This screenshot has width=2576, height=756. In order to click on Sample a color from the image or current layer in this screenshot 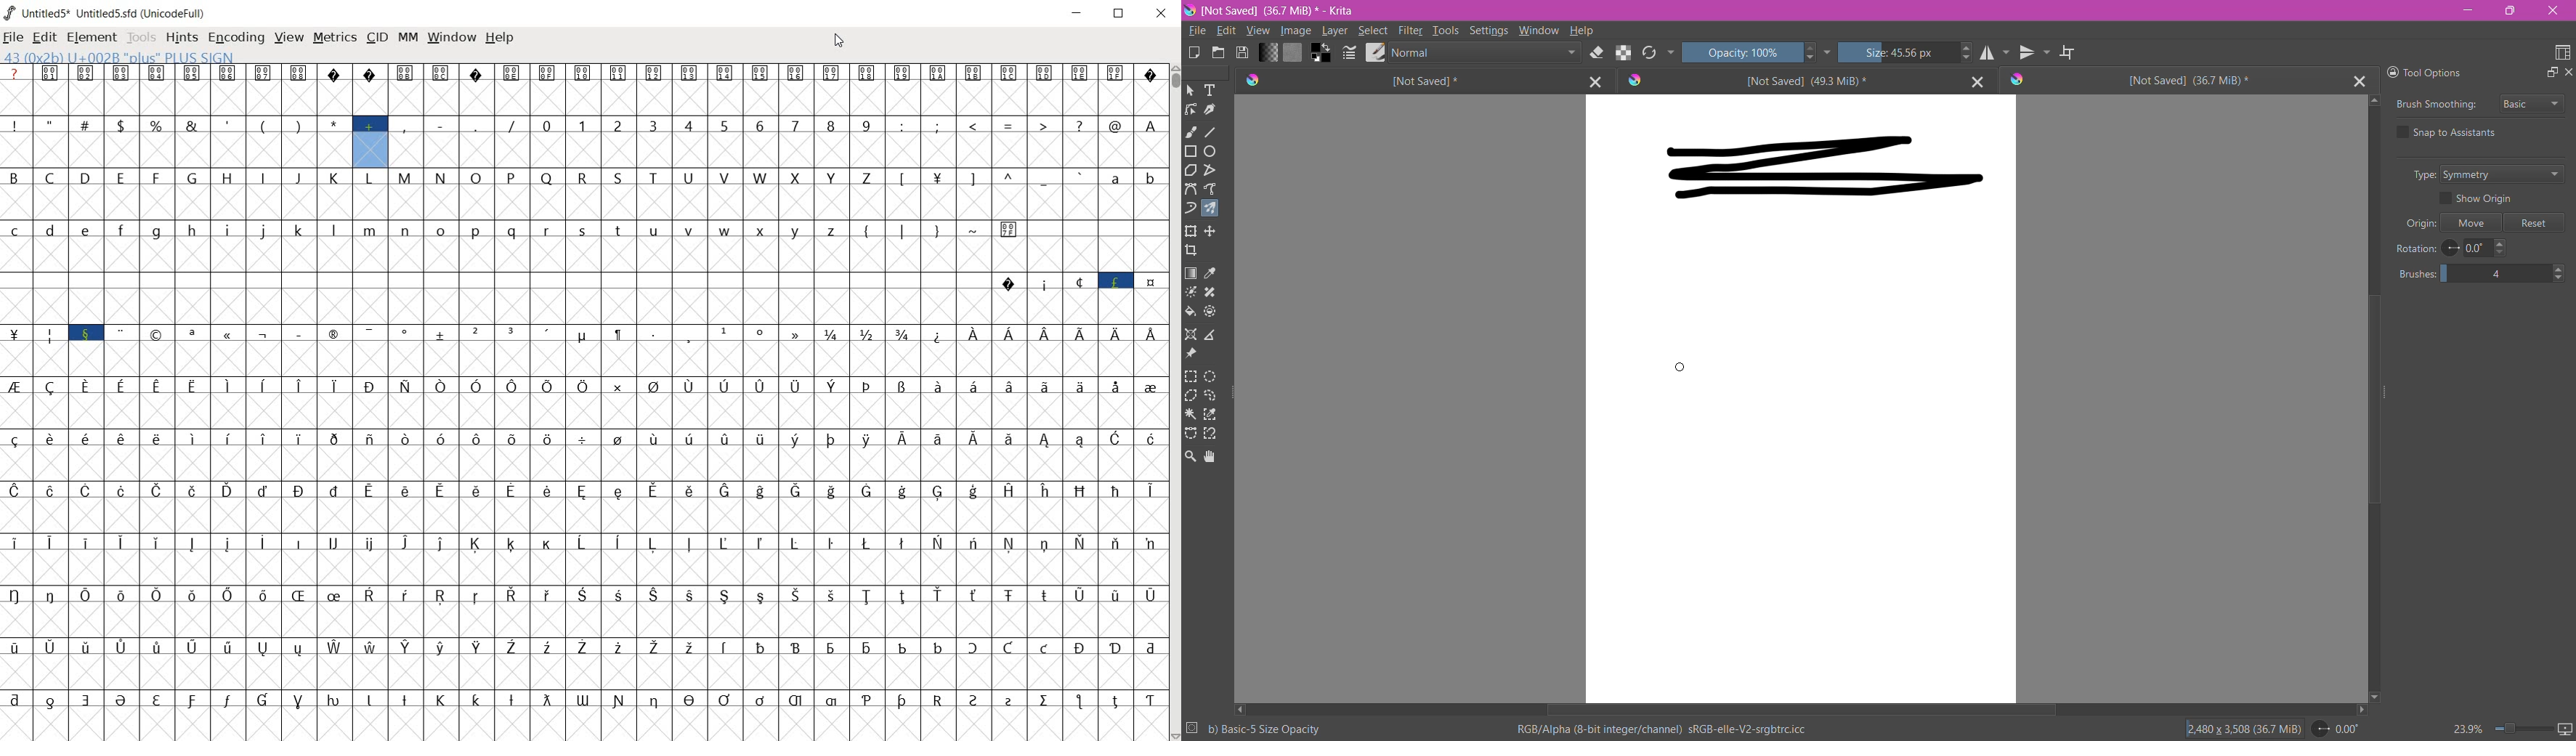, I will do `click(1214, 273)`.